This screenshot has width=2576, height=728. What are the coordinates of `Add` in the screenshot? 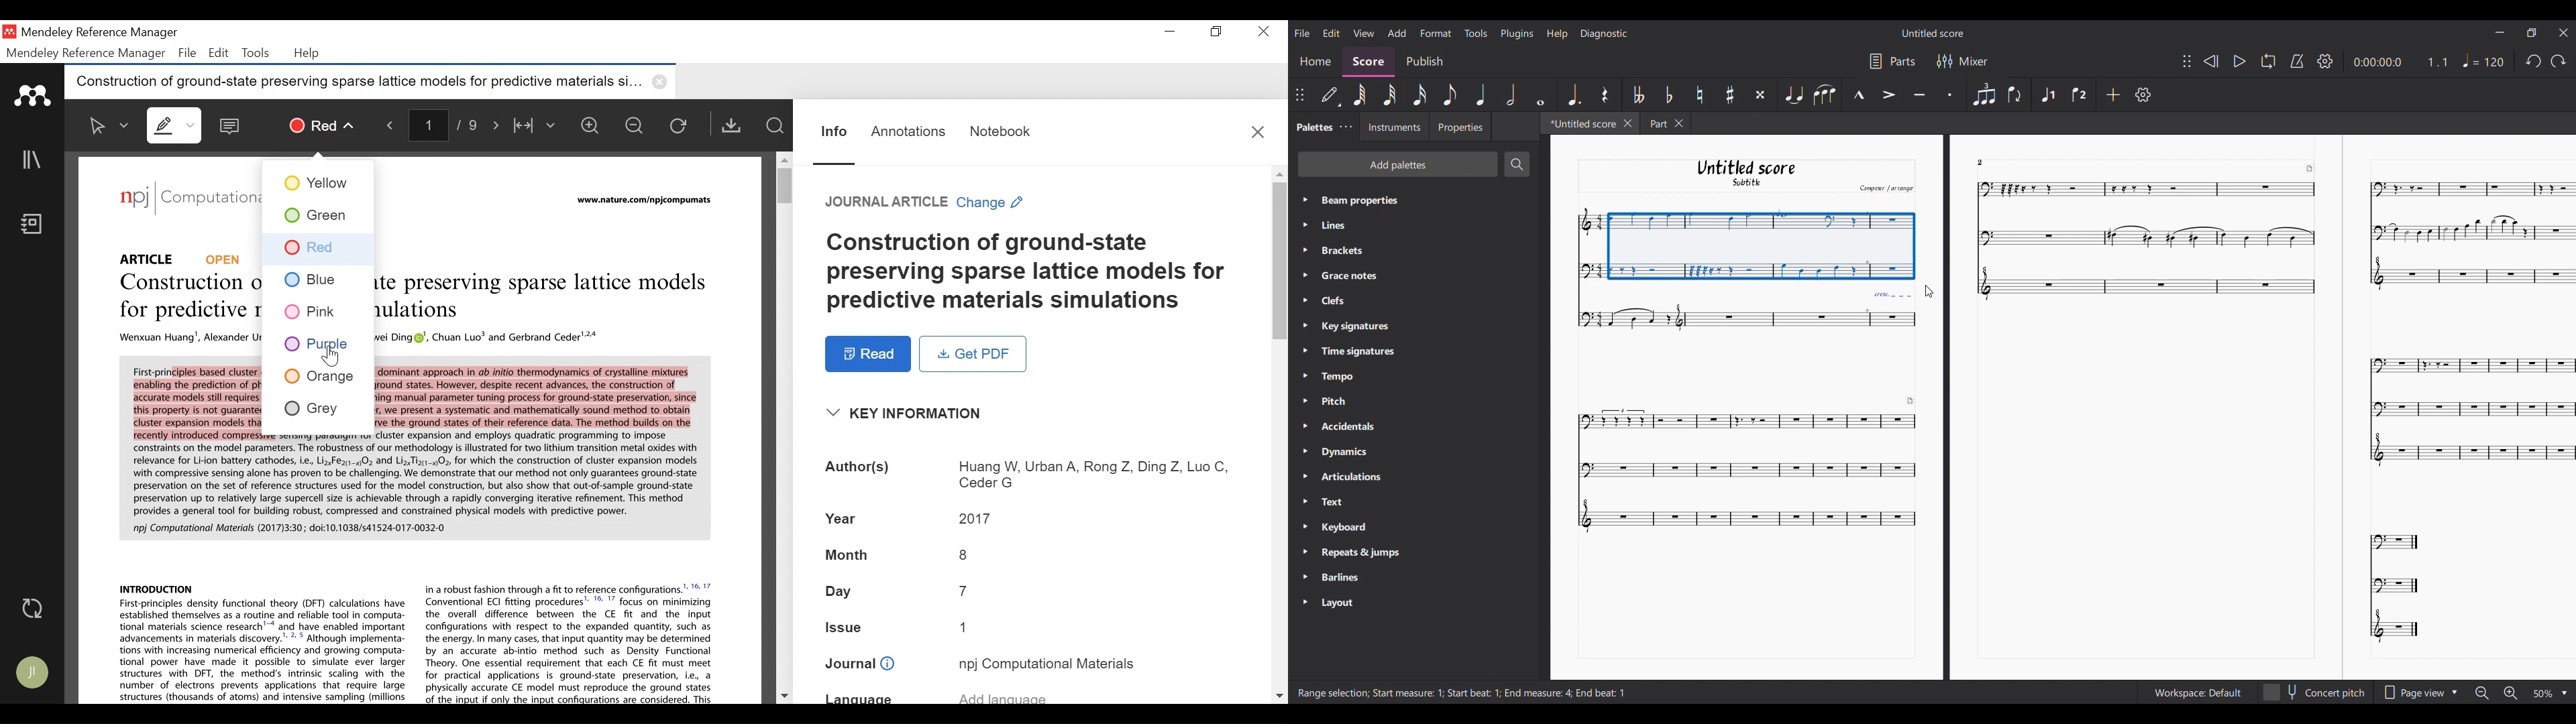 It's located at (1397, 34).